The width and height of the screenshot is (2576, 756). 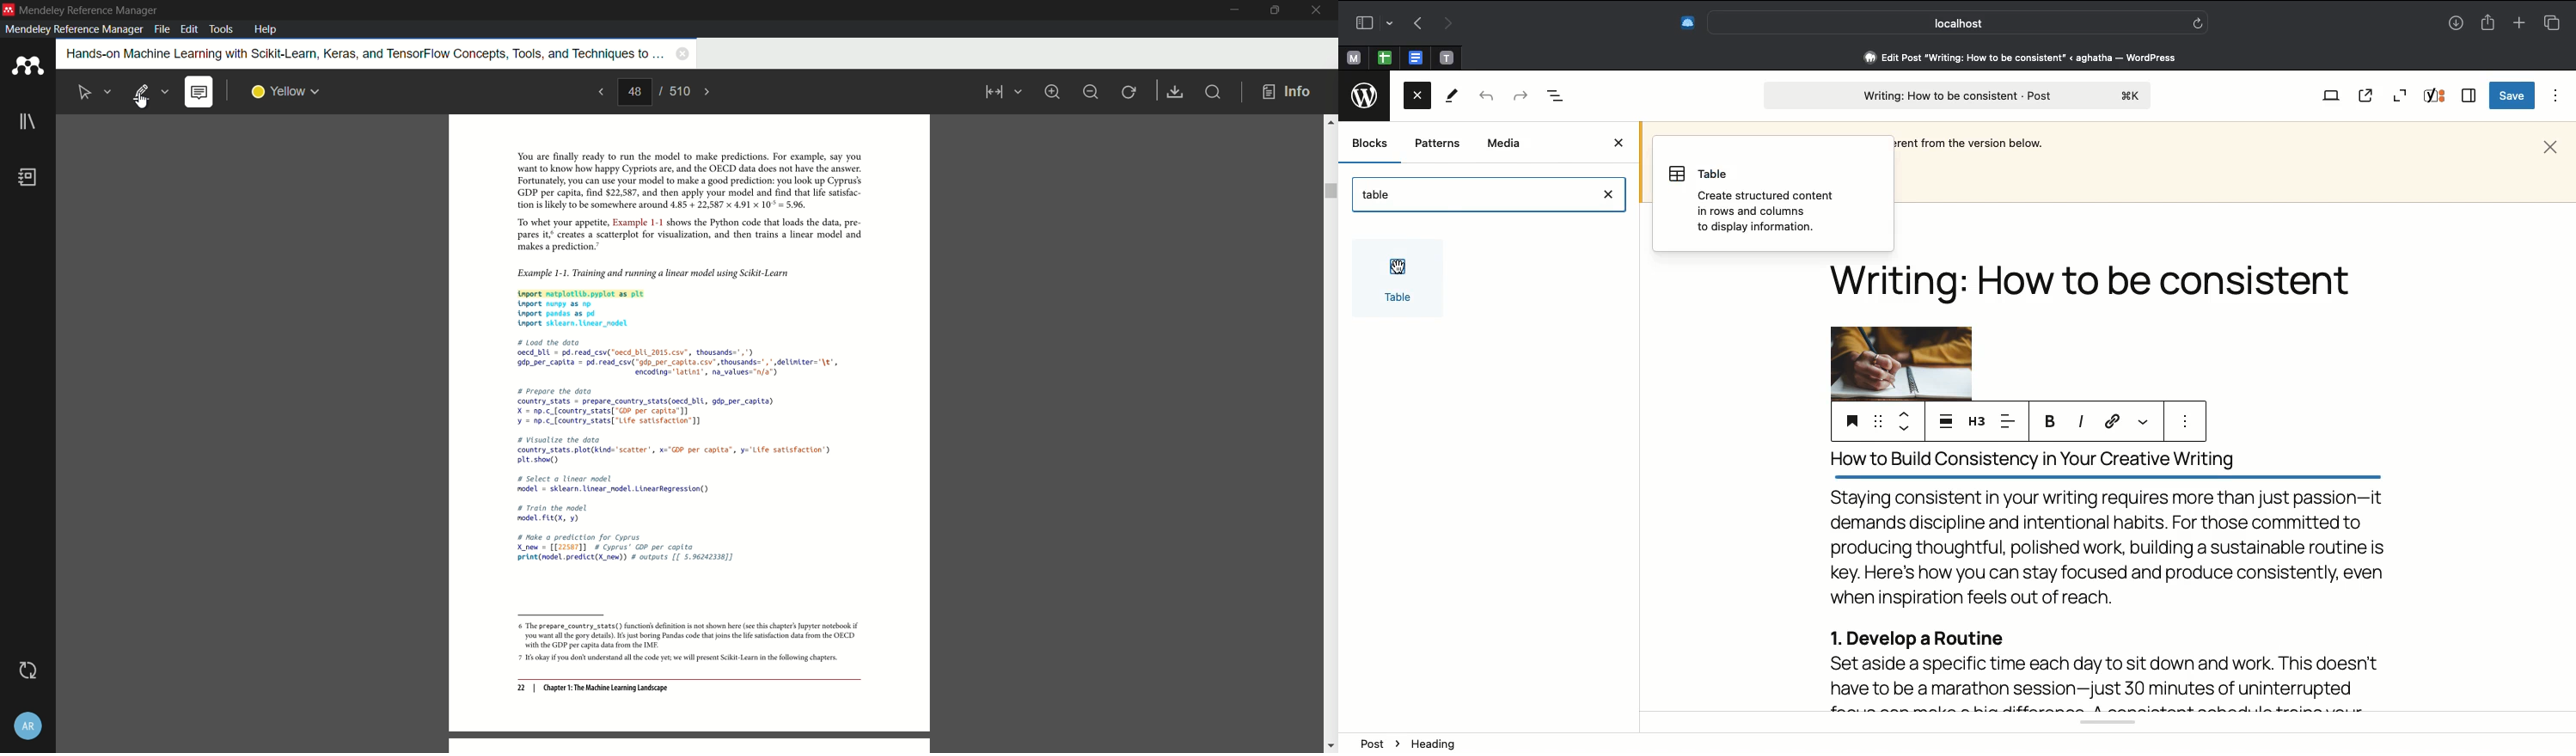 I want to click on scroll up, so click(x=1330, y=121).